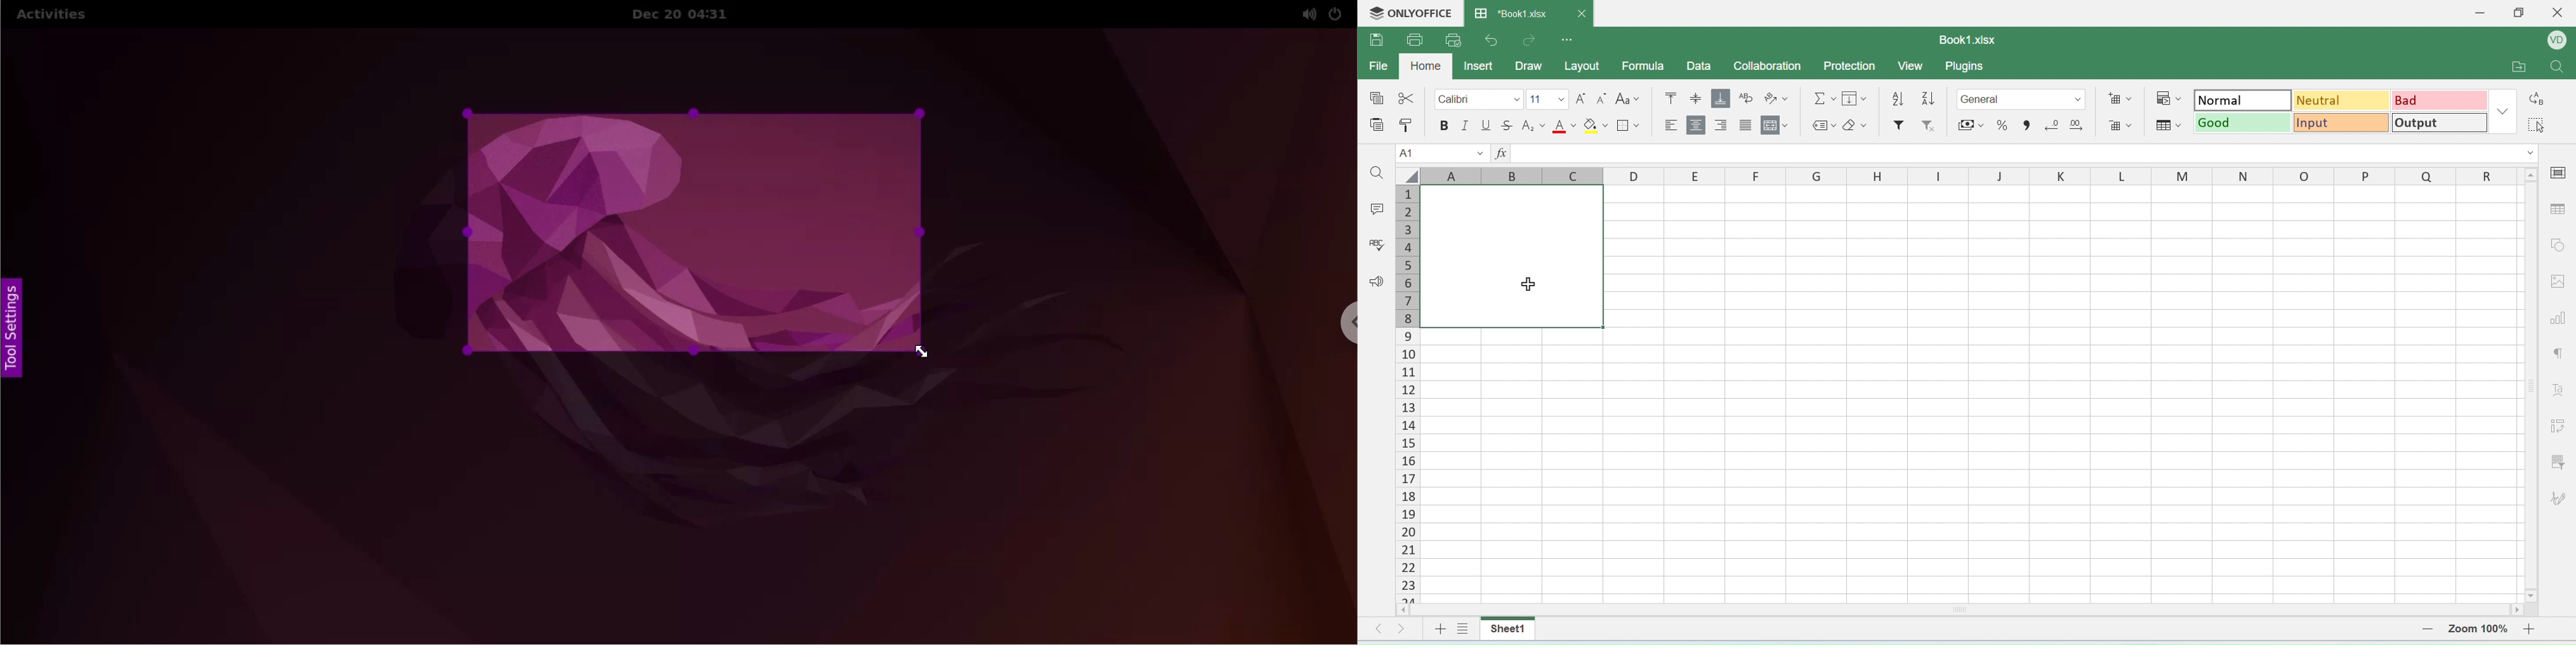 The height and width of the screenshot is (672, 2576). I want to click on paste, so click(1379, 126).